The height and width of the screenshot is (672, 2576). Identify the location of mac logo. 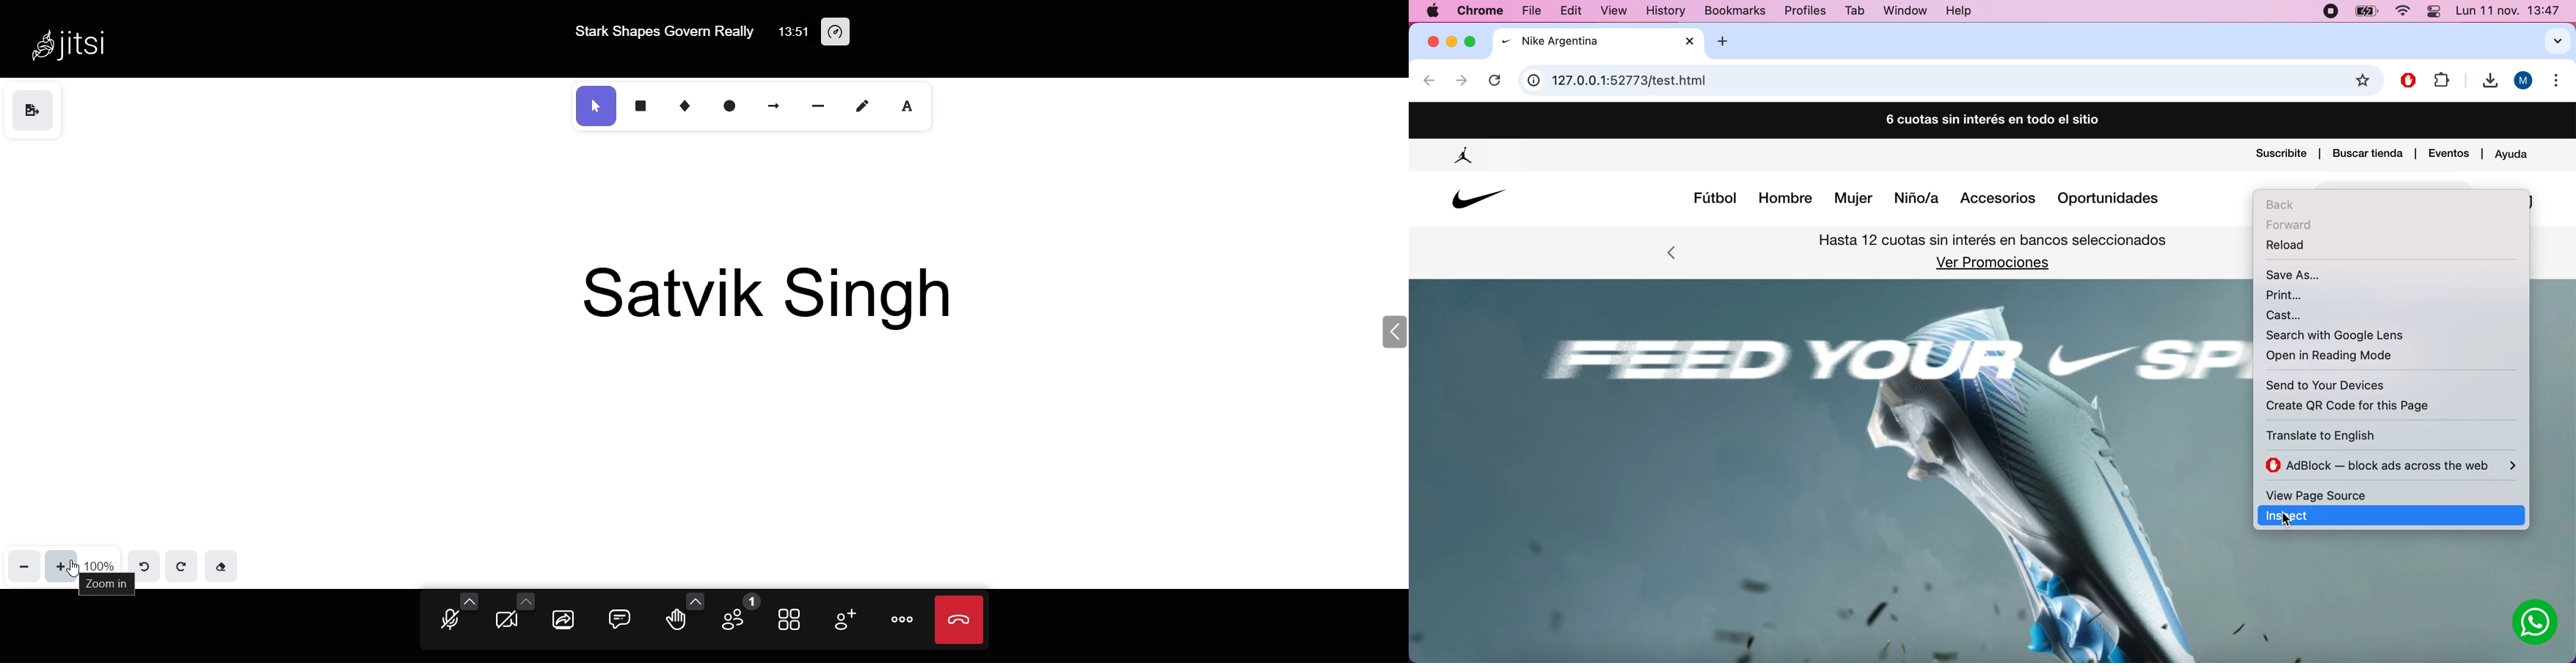
(1433, 12).